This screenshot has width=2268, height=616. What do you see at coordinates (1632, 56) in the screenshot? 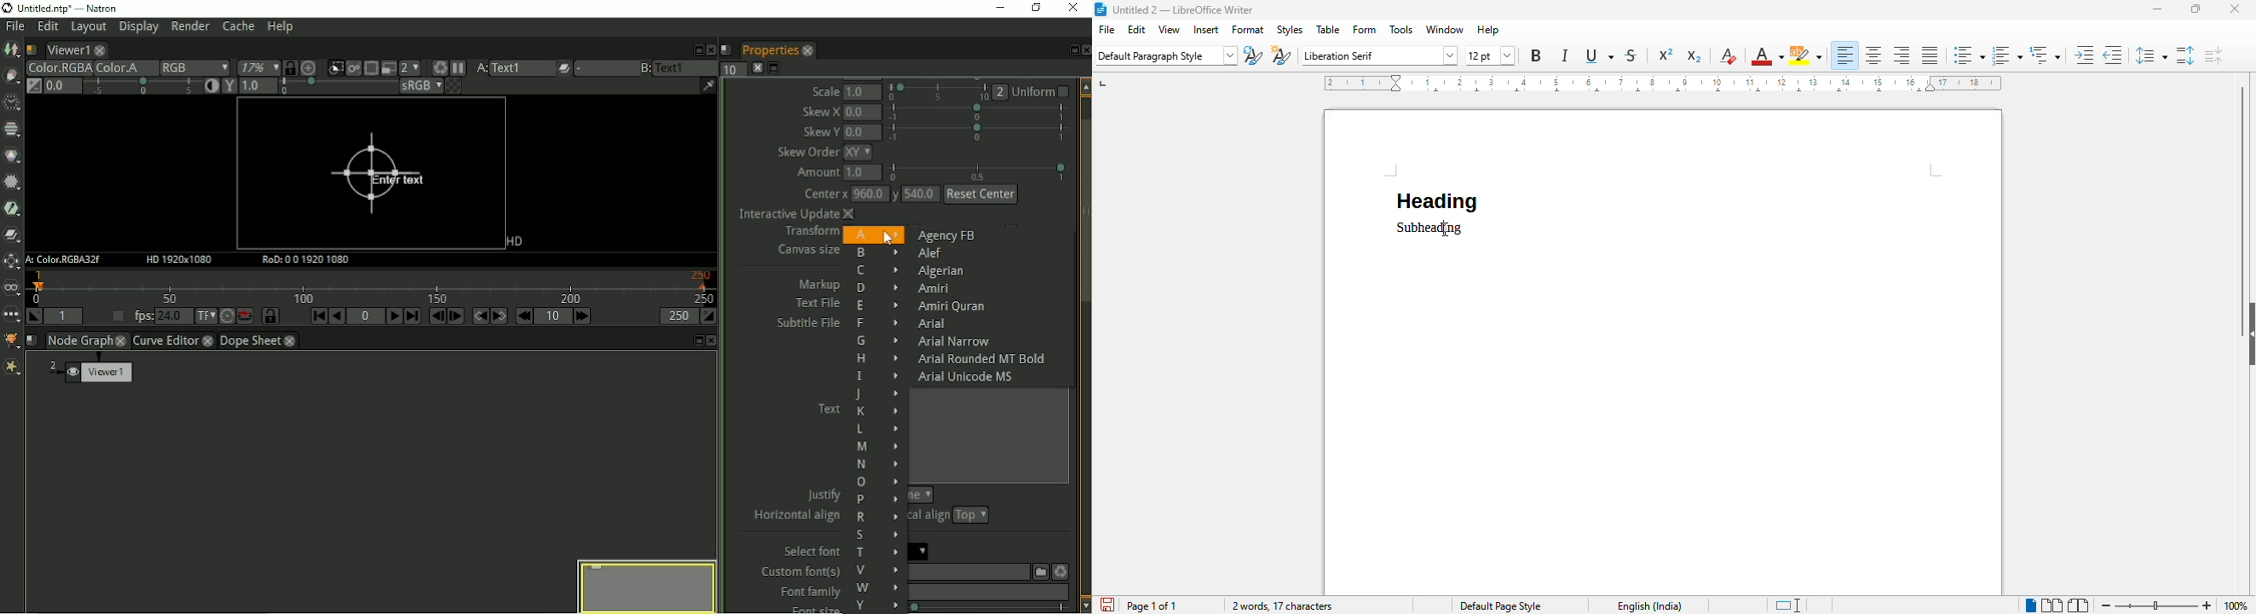
I see `strikethrough` at bounding box center [1632, 56].